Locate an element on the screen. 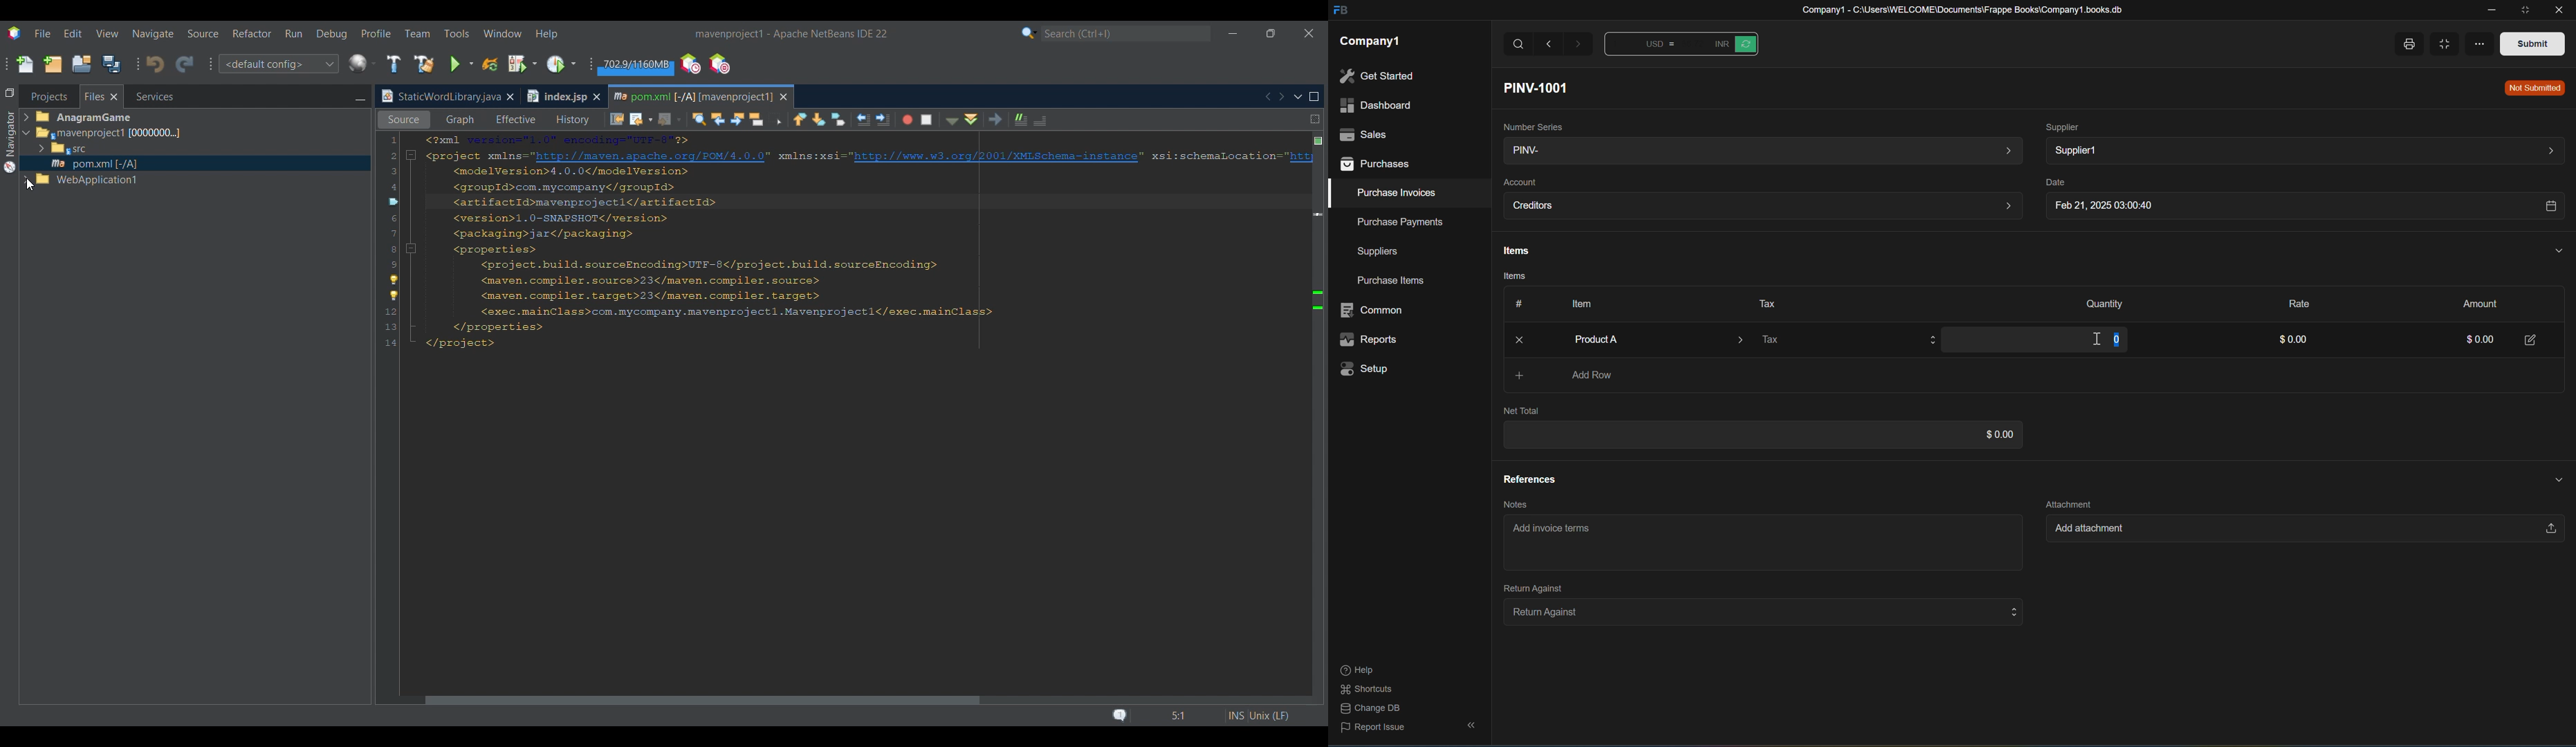 The width and height of the screenshot is (2576, 756). get started is located at coordinates (1376, 76).